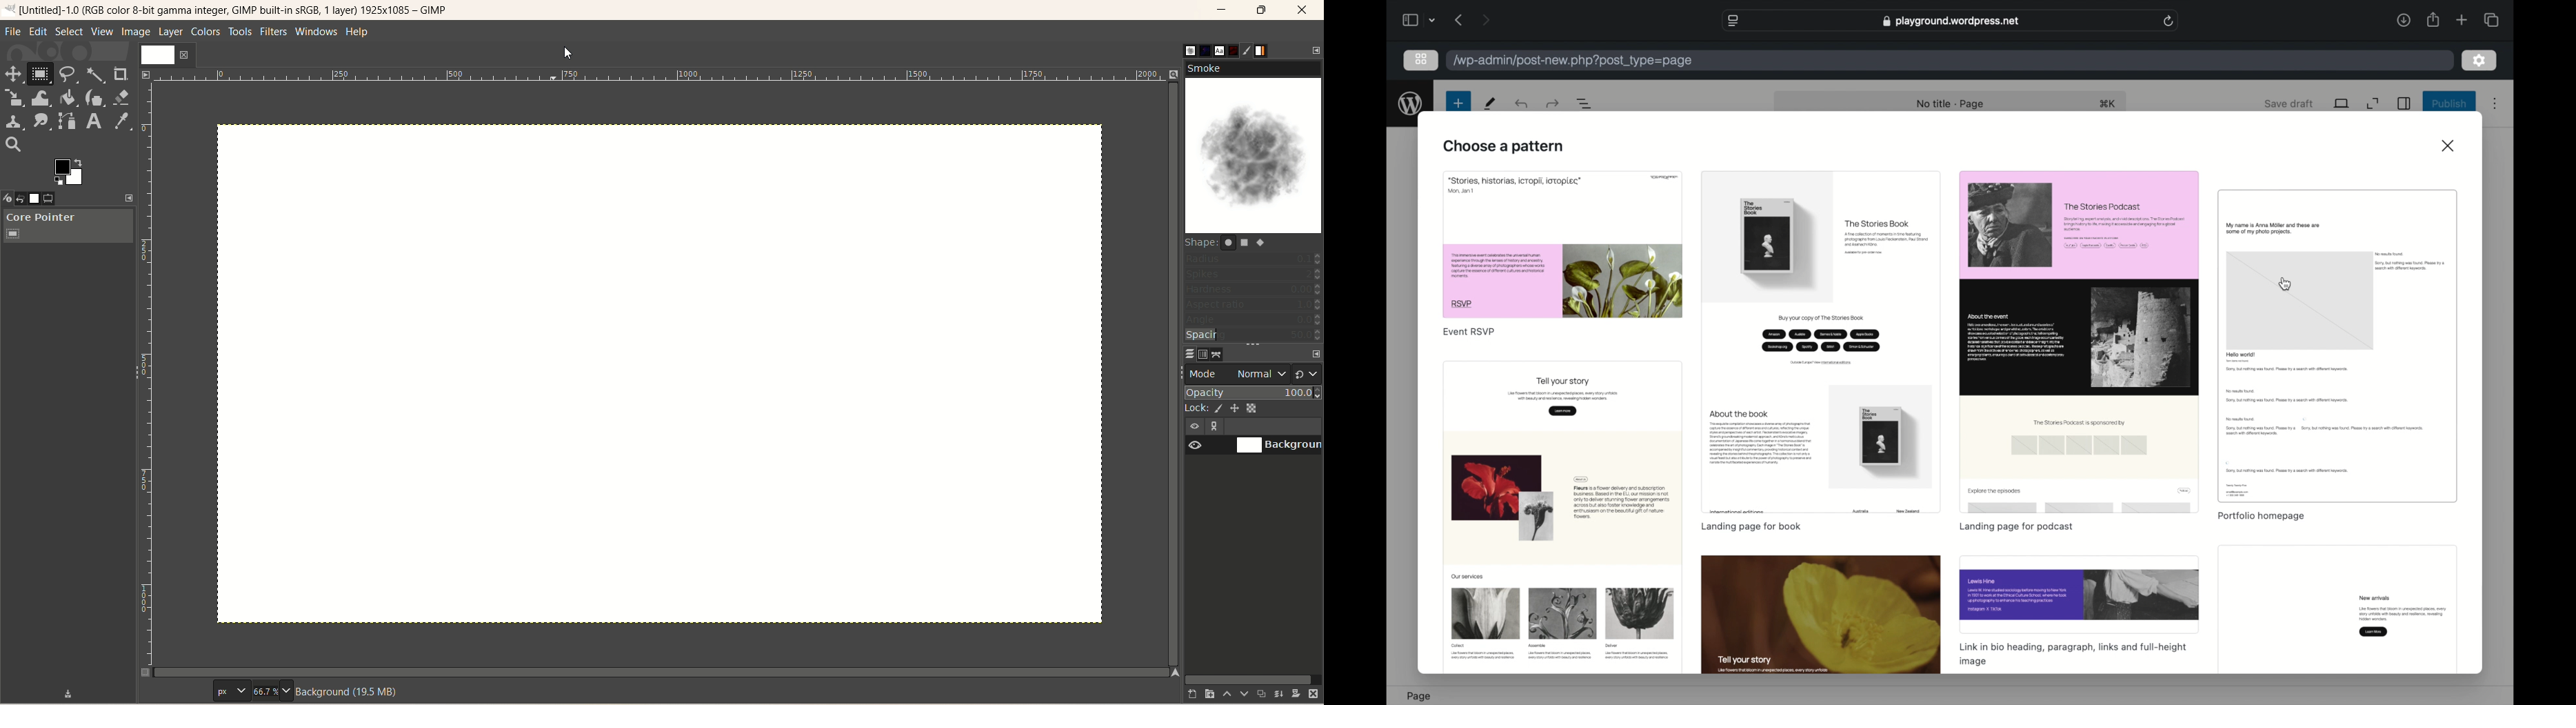  What do you see at coordinates (1523, 103) in the screenshot?
I see `redo` at bounding box center [1523, 103].